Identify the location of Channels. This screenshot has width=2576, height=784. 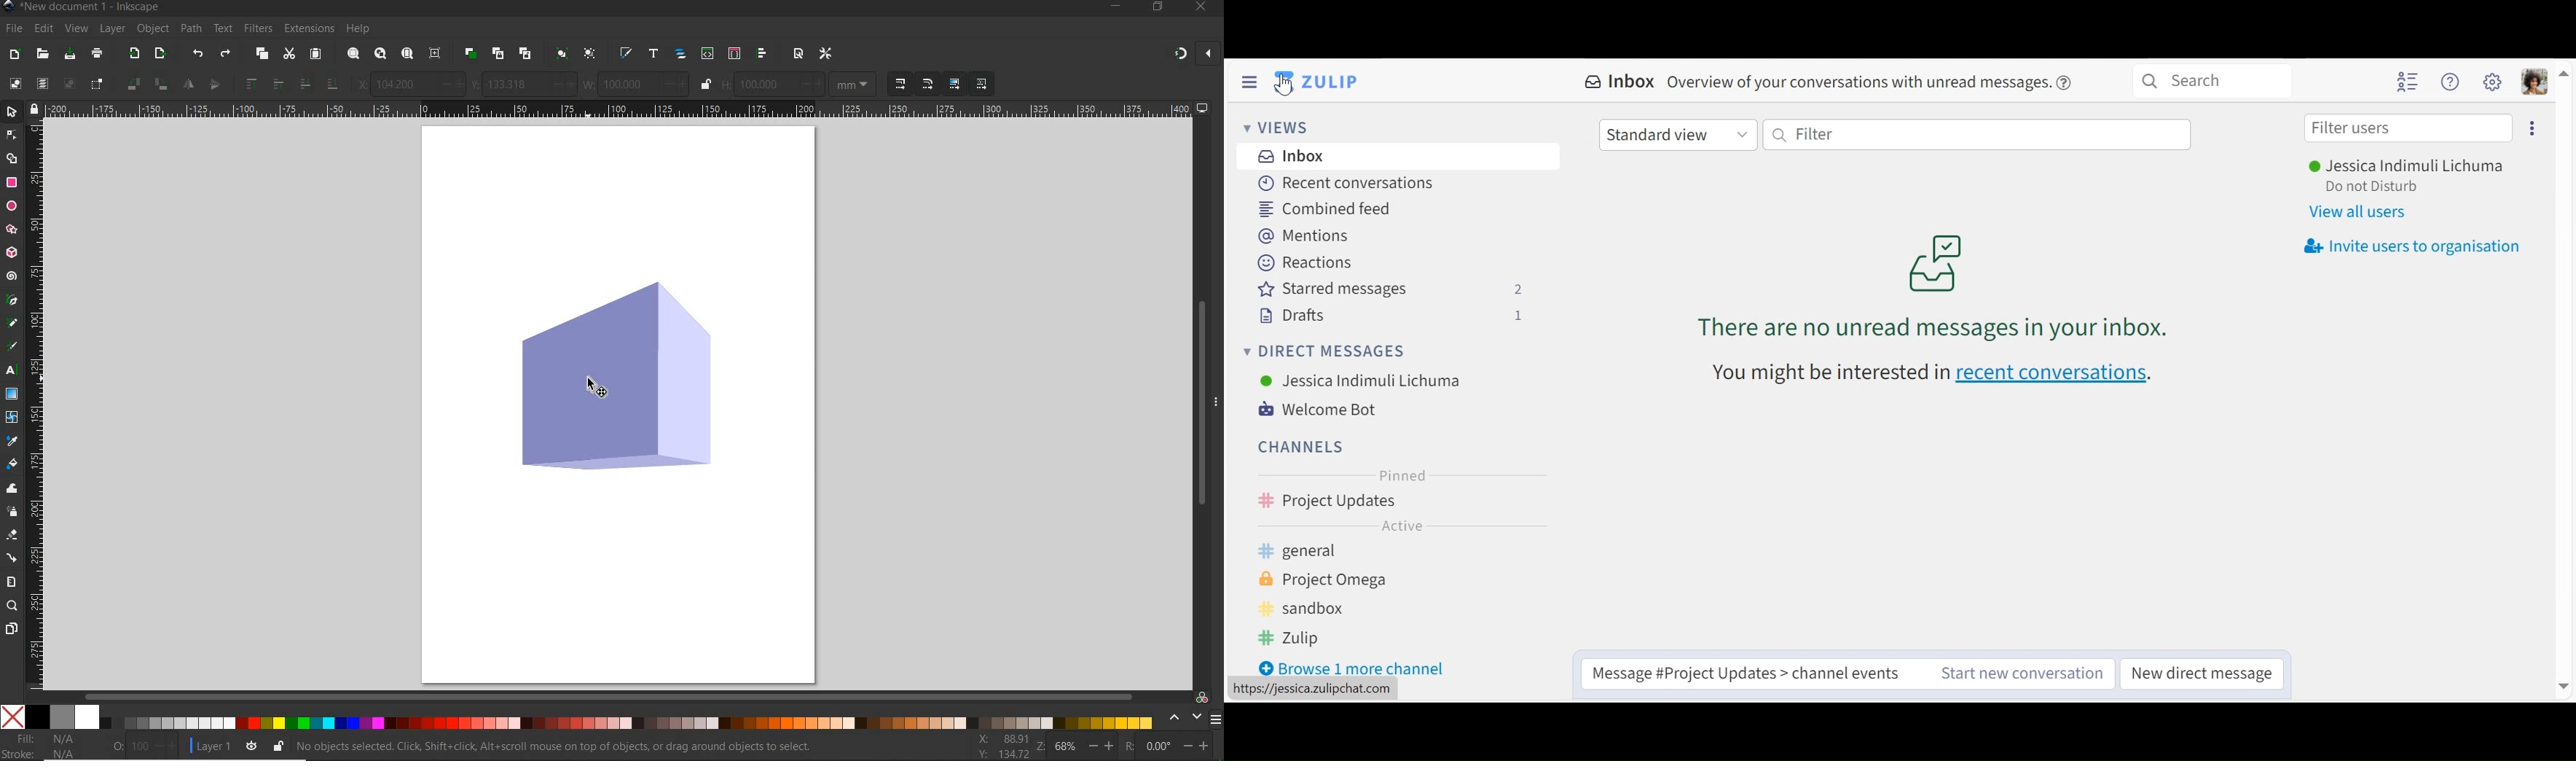
(1306, 446).